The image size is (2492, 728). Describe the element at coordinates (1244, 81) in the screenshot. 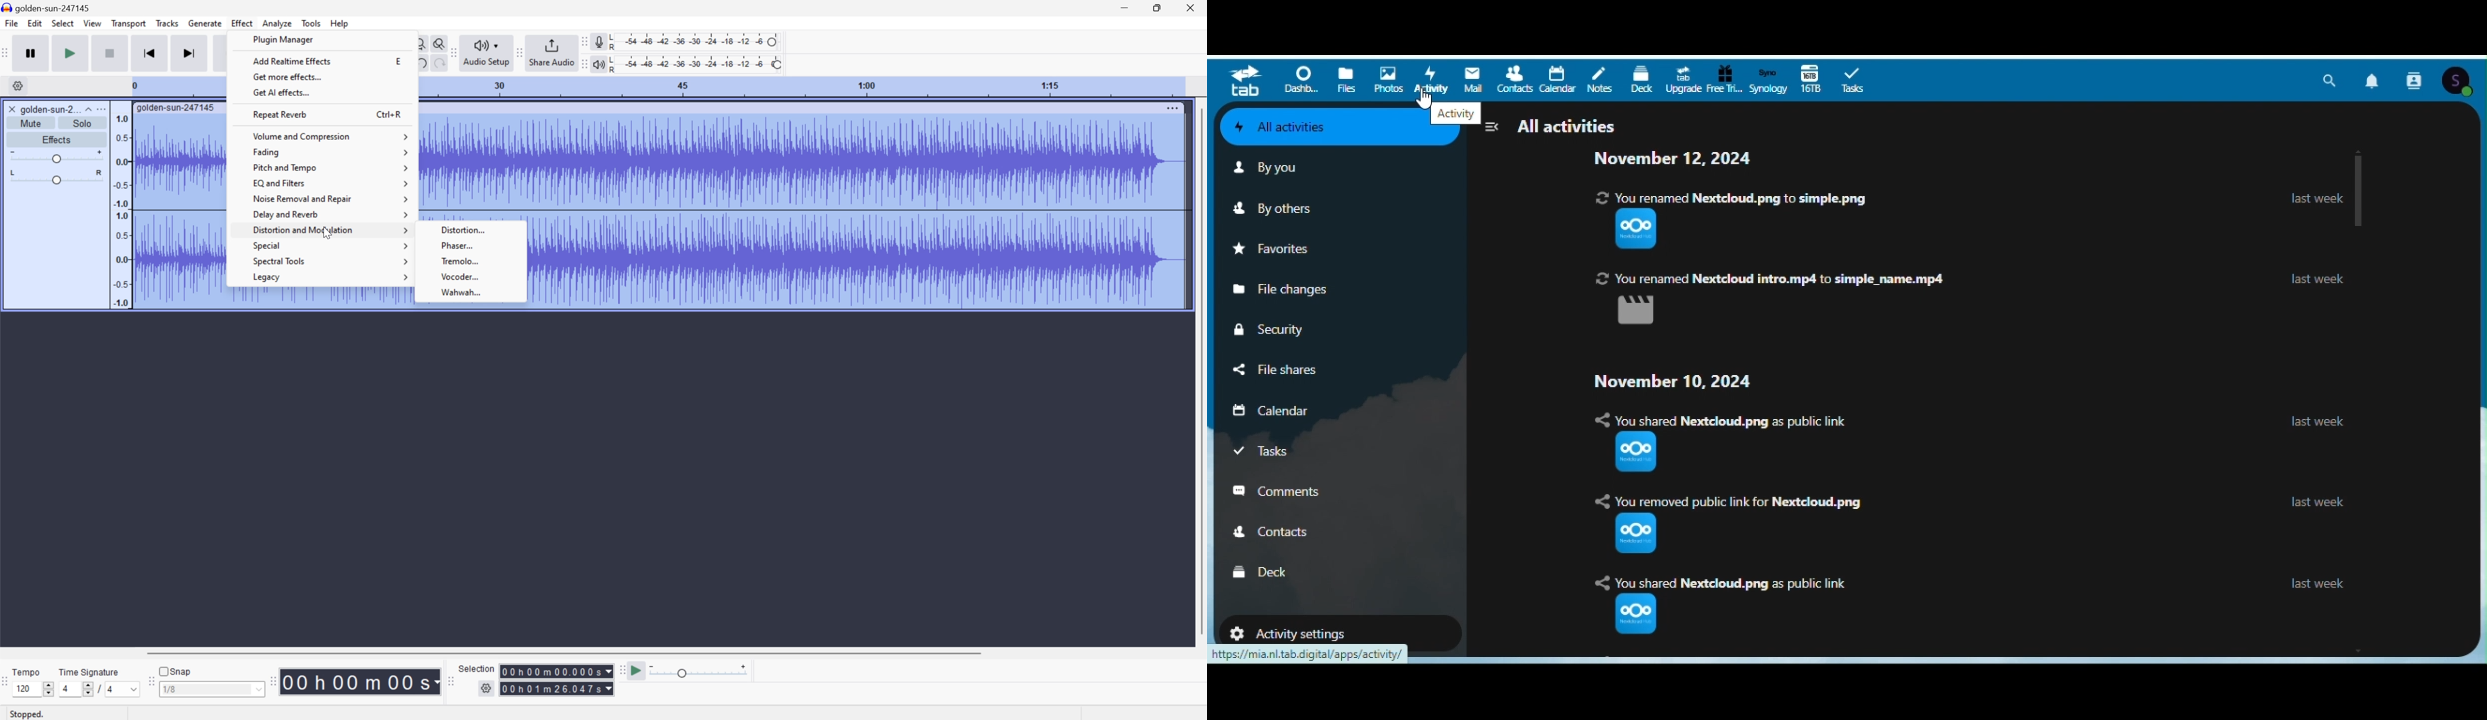

I see `tab` at that location.